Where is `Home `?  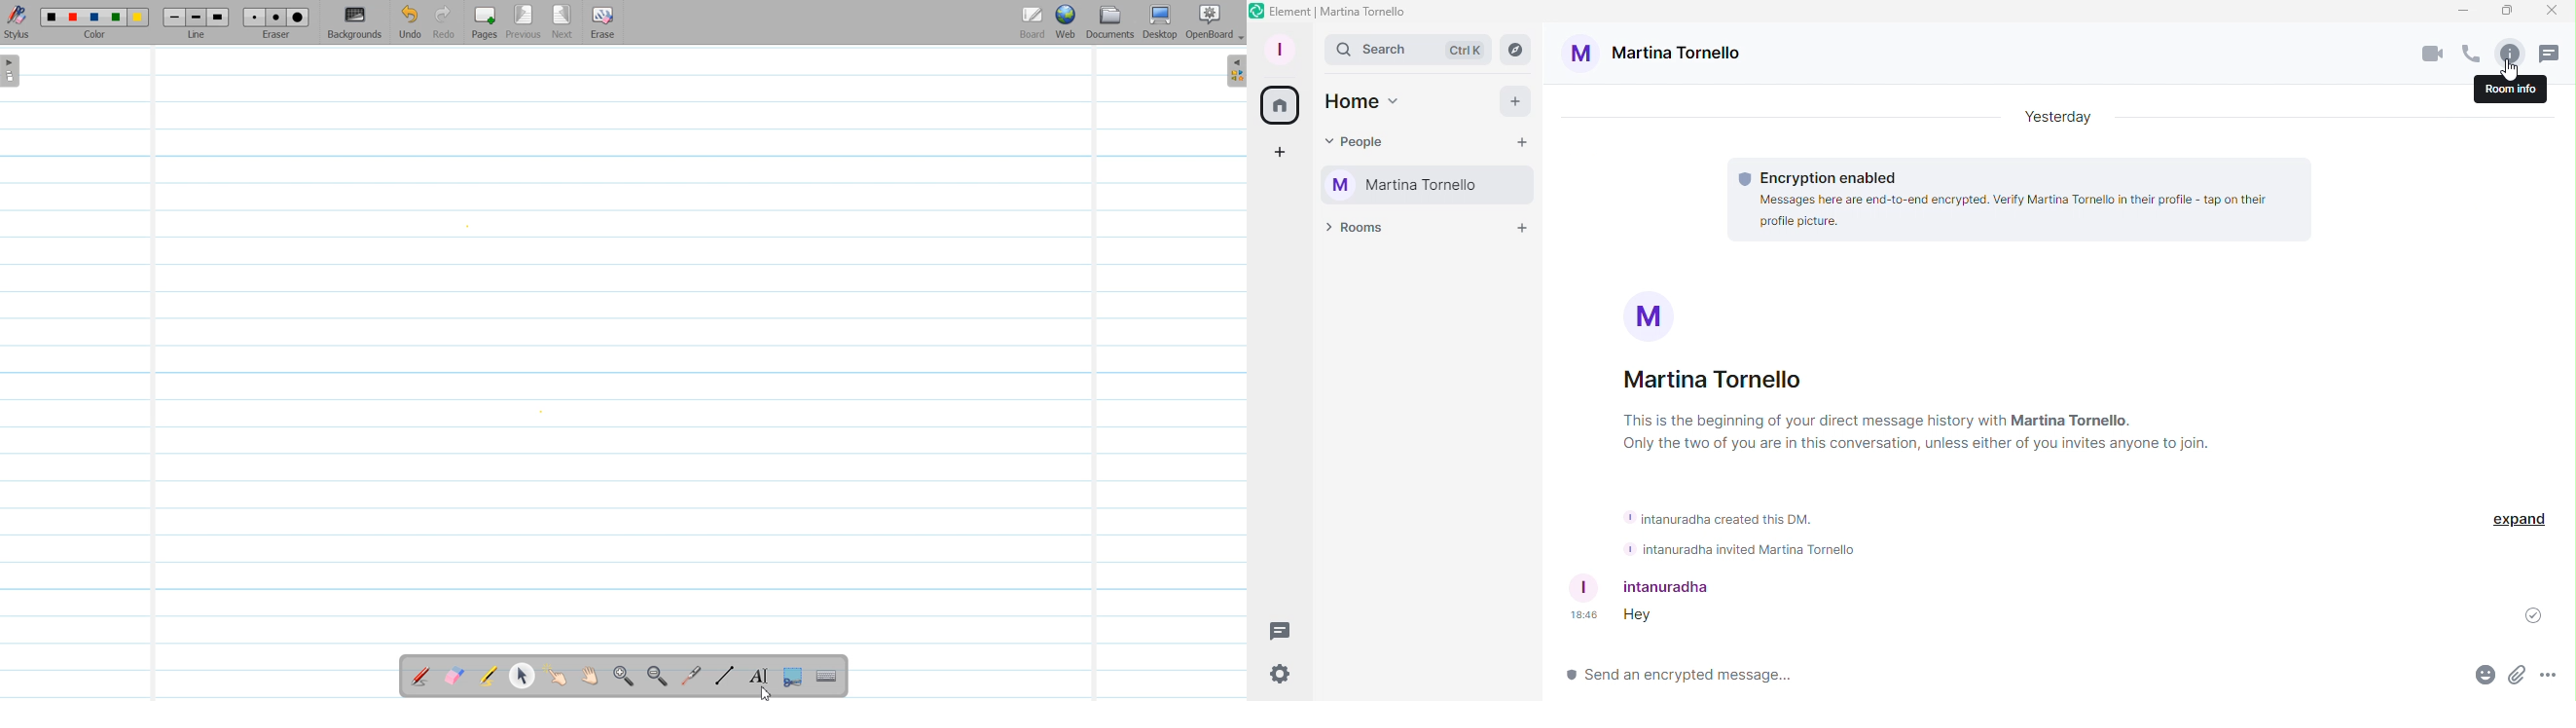
Home  is located at coordinates (1367, 103).